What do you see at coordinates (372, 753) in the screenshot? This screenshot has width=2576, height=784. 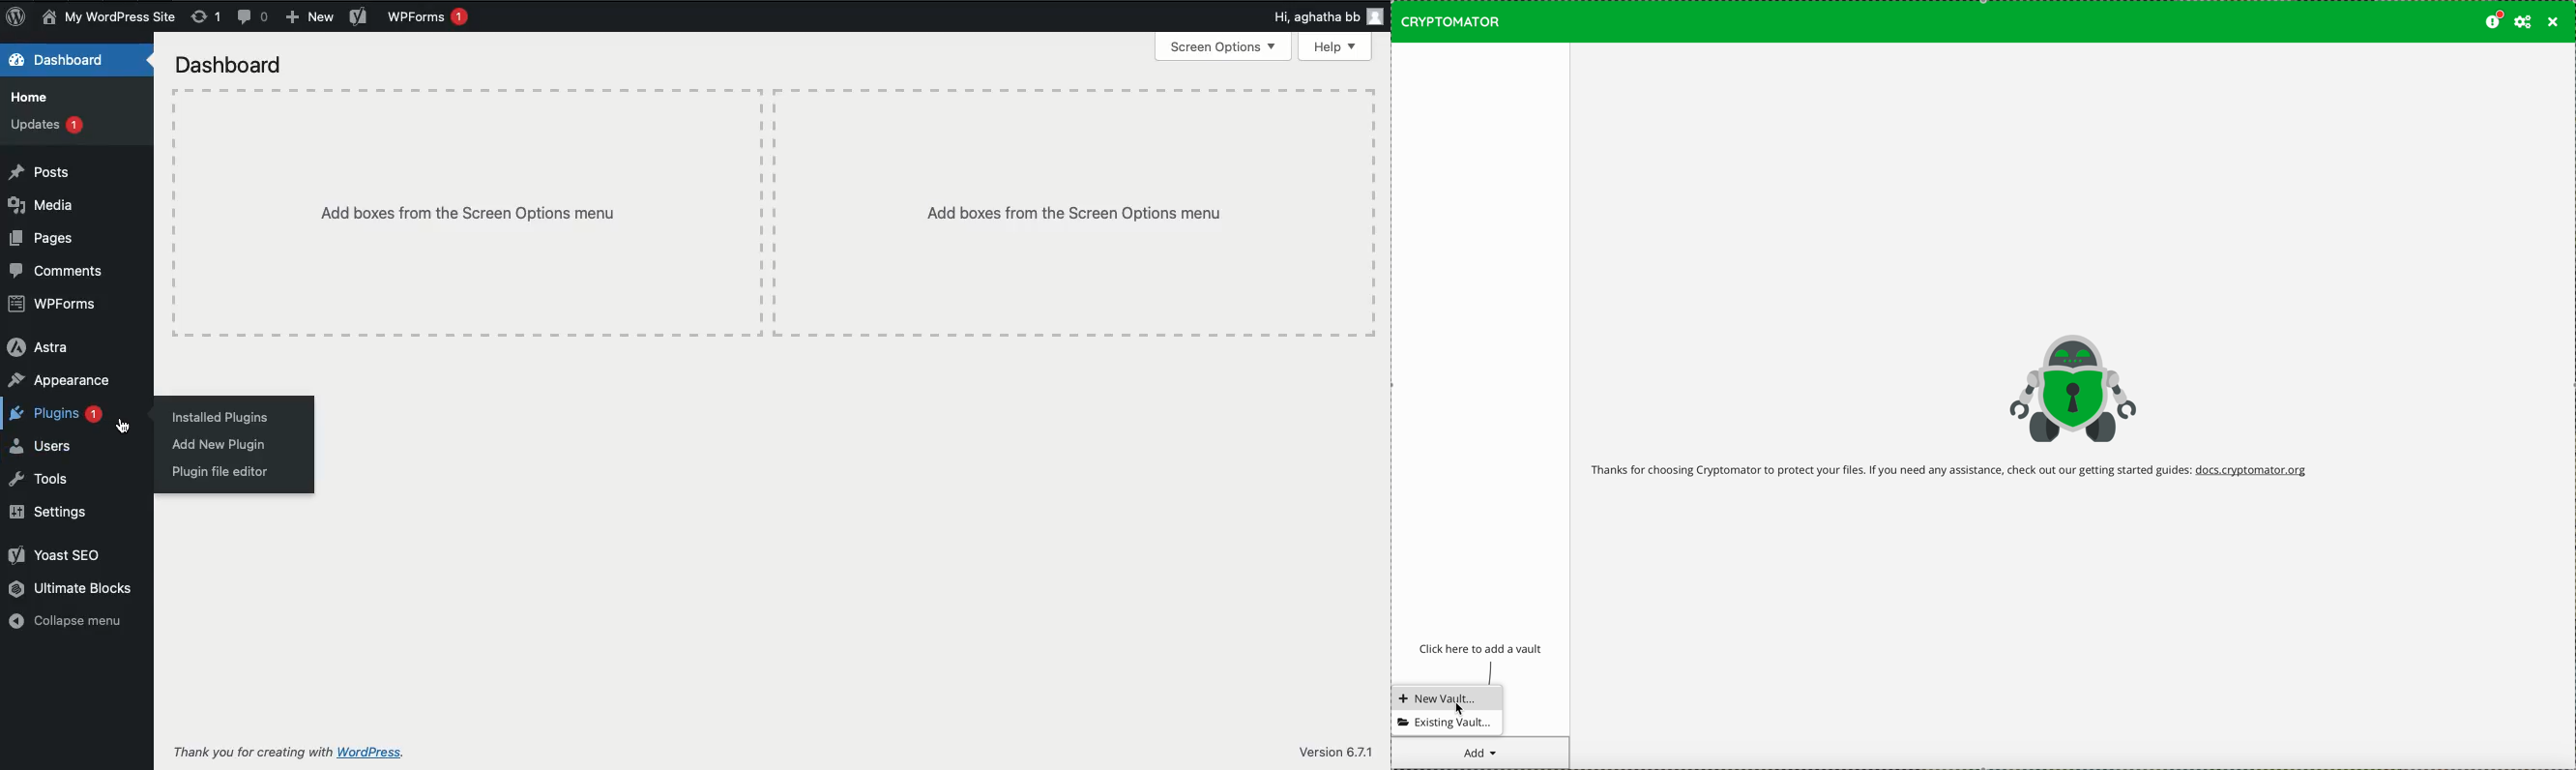 I see `wordpress` at bounding box center [372, 753].